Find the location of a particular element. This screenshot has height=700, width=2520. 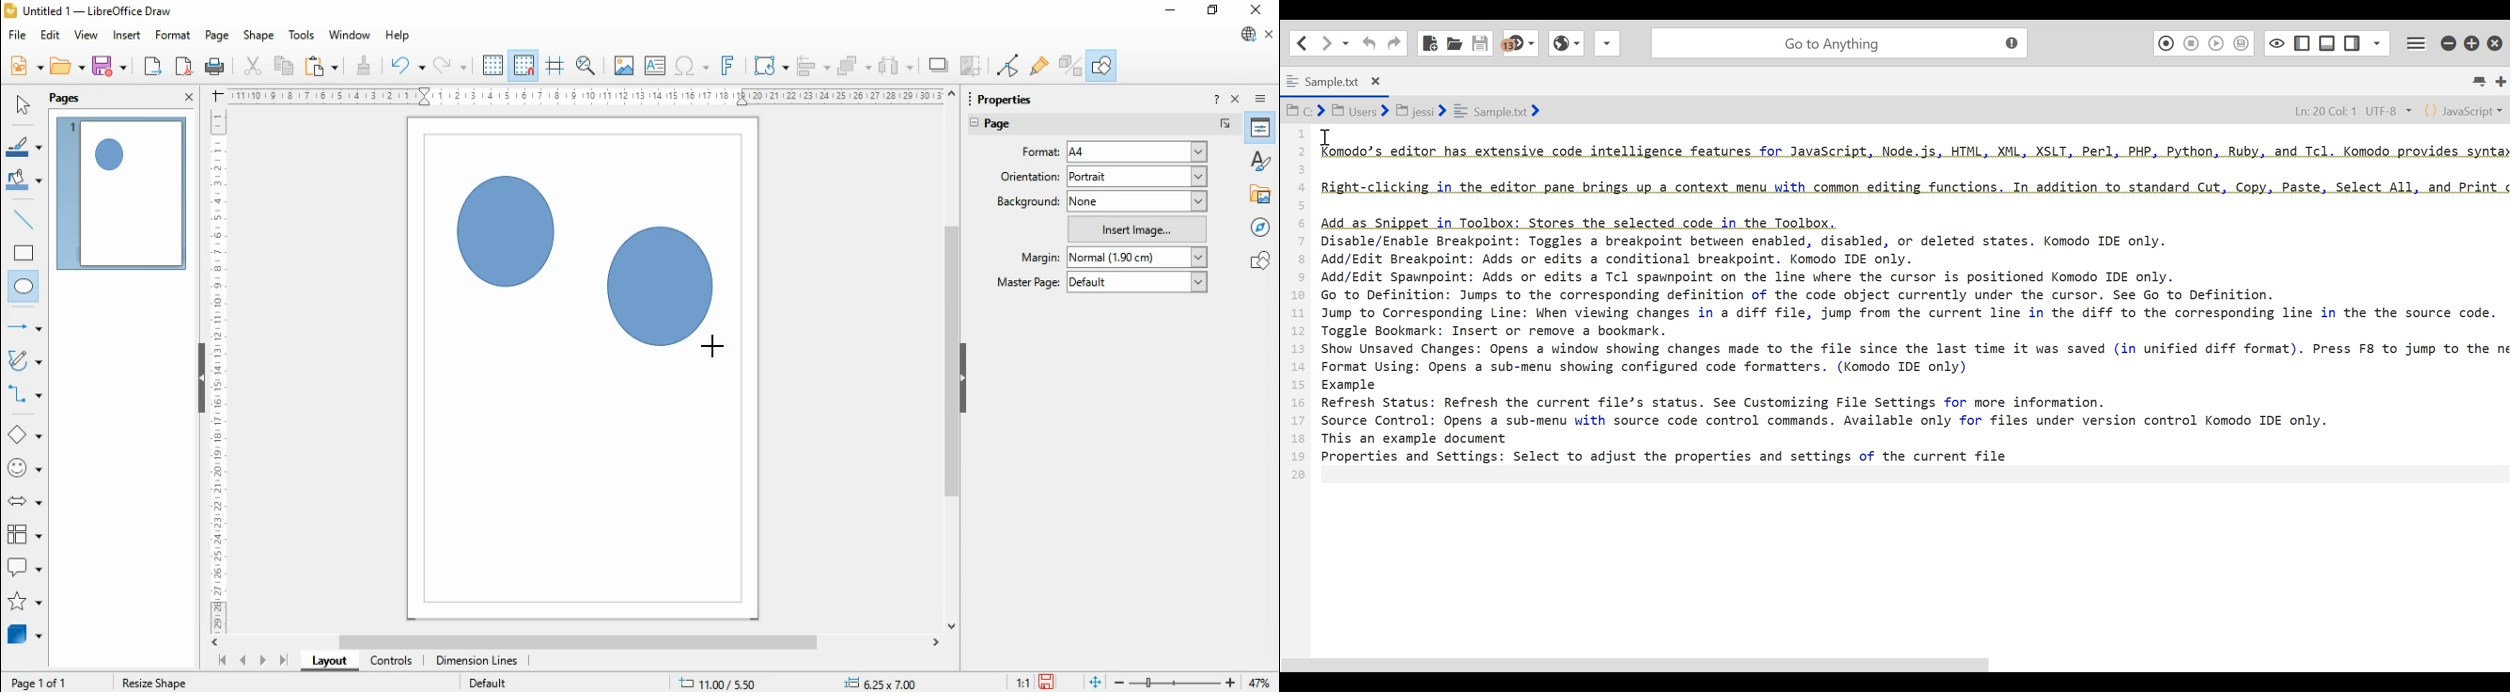

connectors is located at coordinates (25, 394).